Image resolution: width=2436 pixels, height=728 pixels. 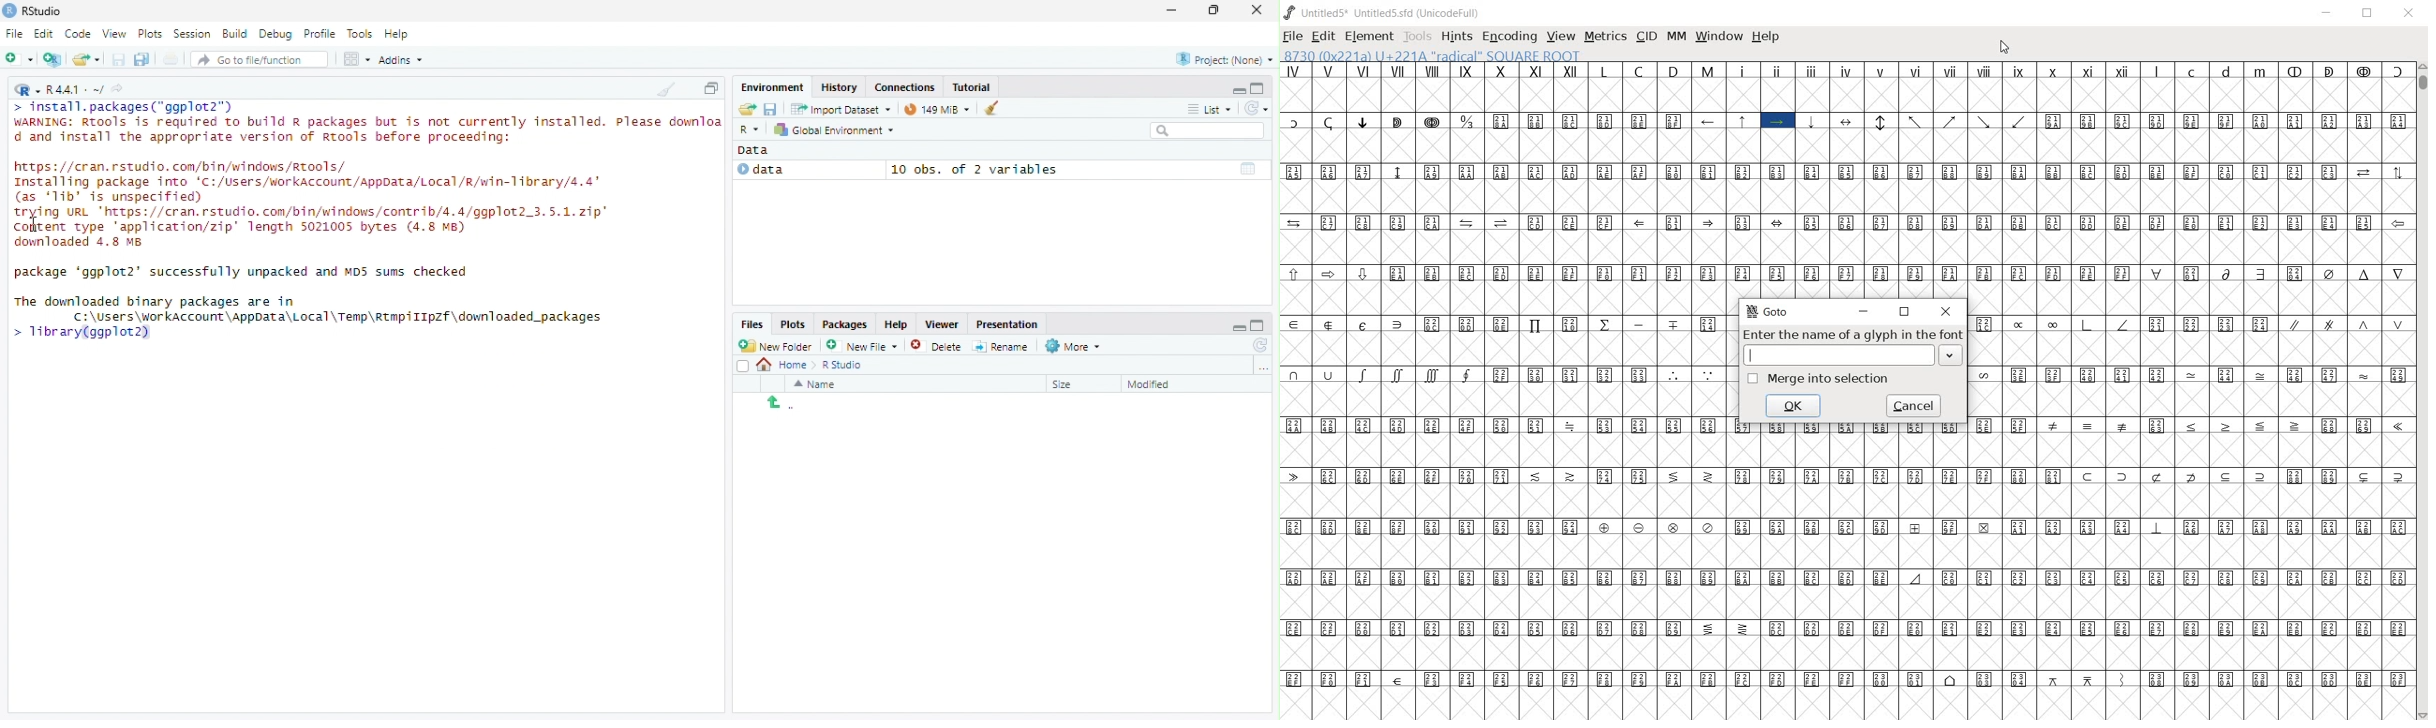 I want to click on Refresh the list of objects, so click(x=1256, y=107).